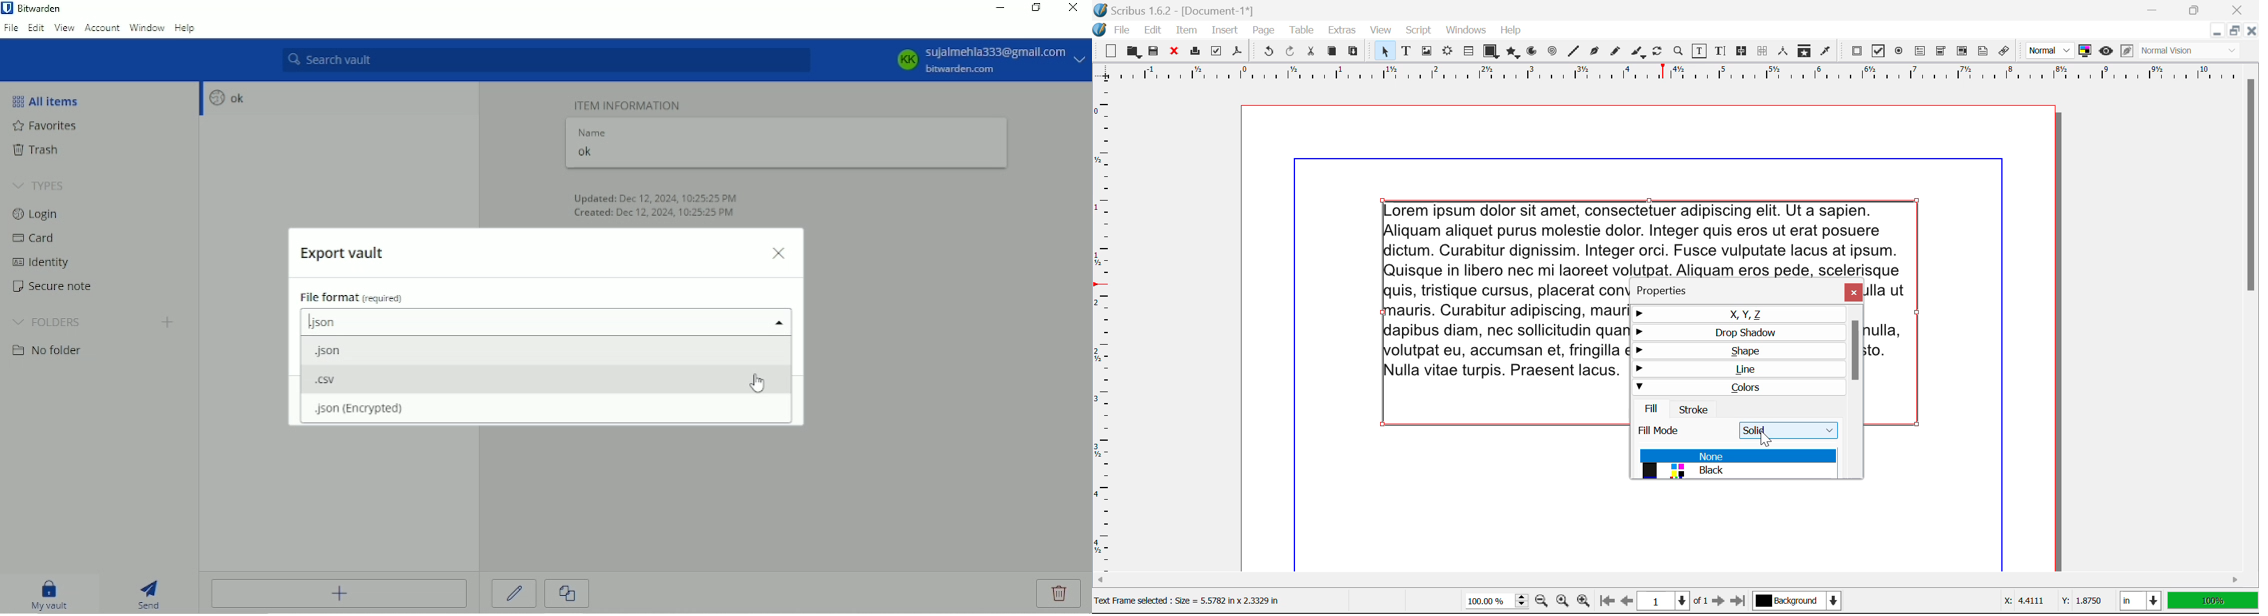  Describe the element at coordinates (1766, 438) in the screenshot. I see `Cursor Position` at that location.